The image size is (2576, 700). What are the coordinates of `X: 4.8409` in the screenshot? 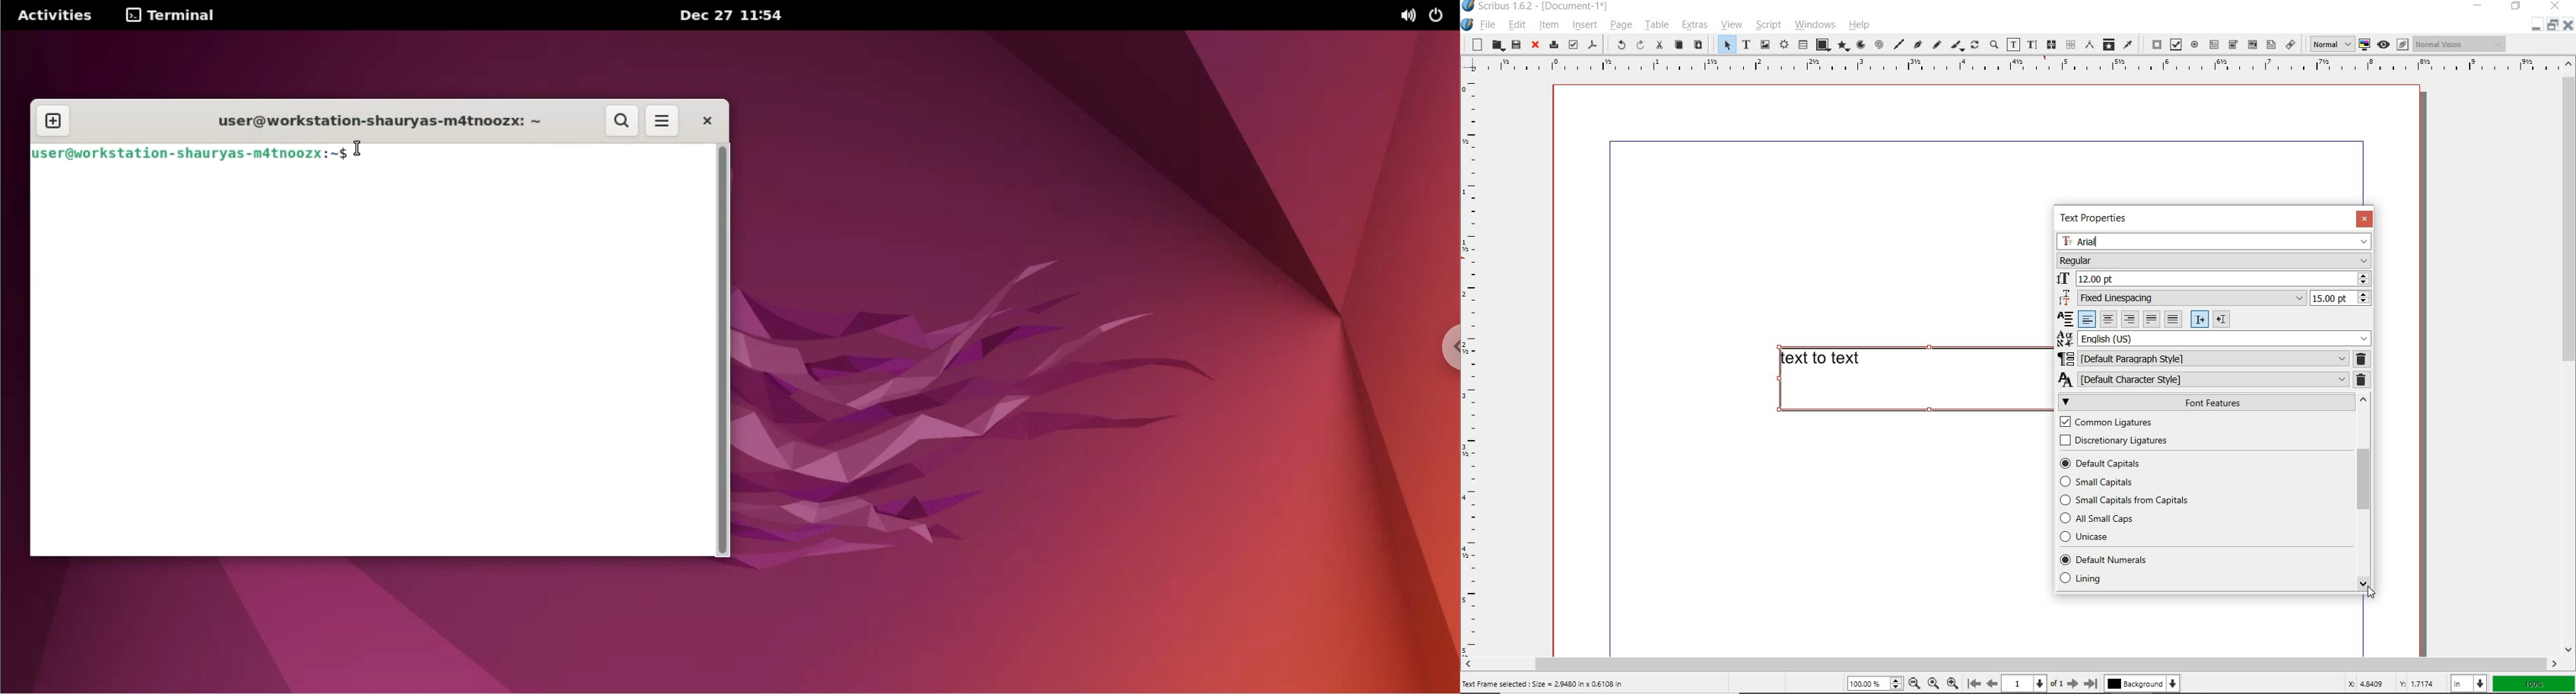 It's located at (2368, 683).